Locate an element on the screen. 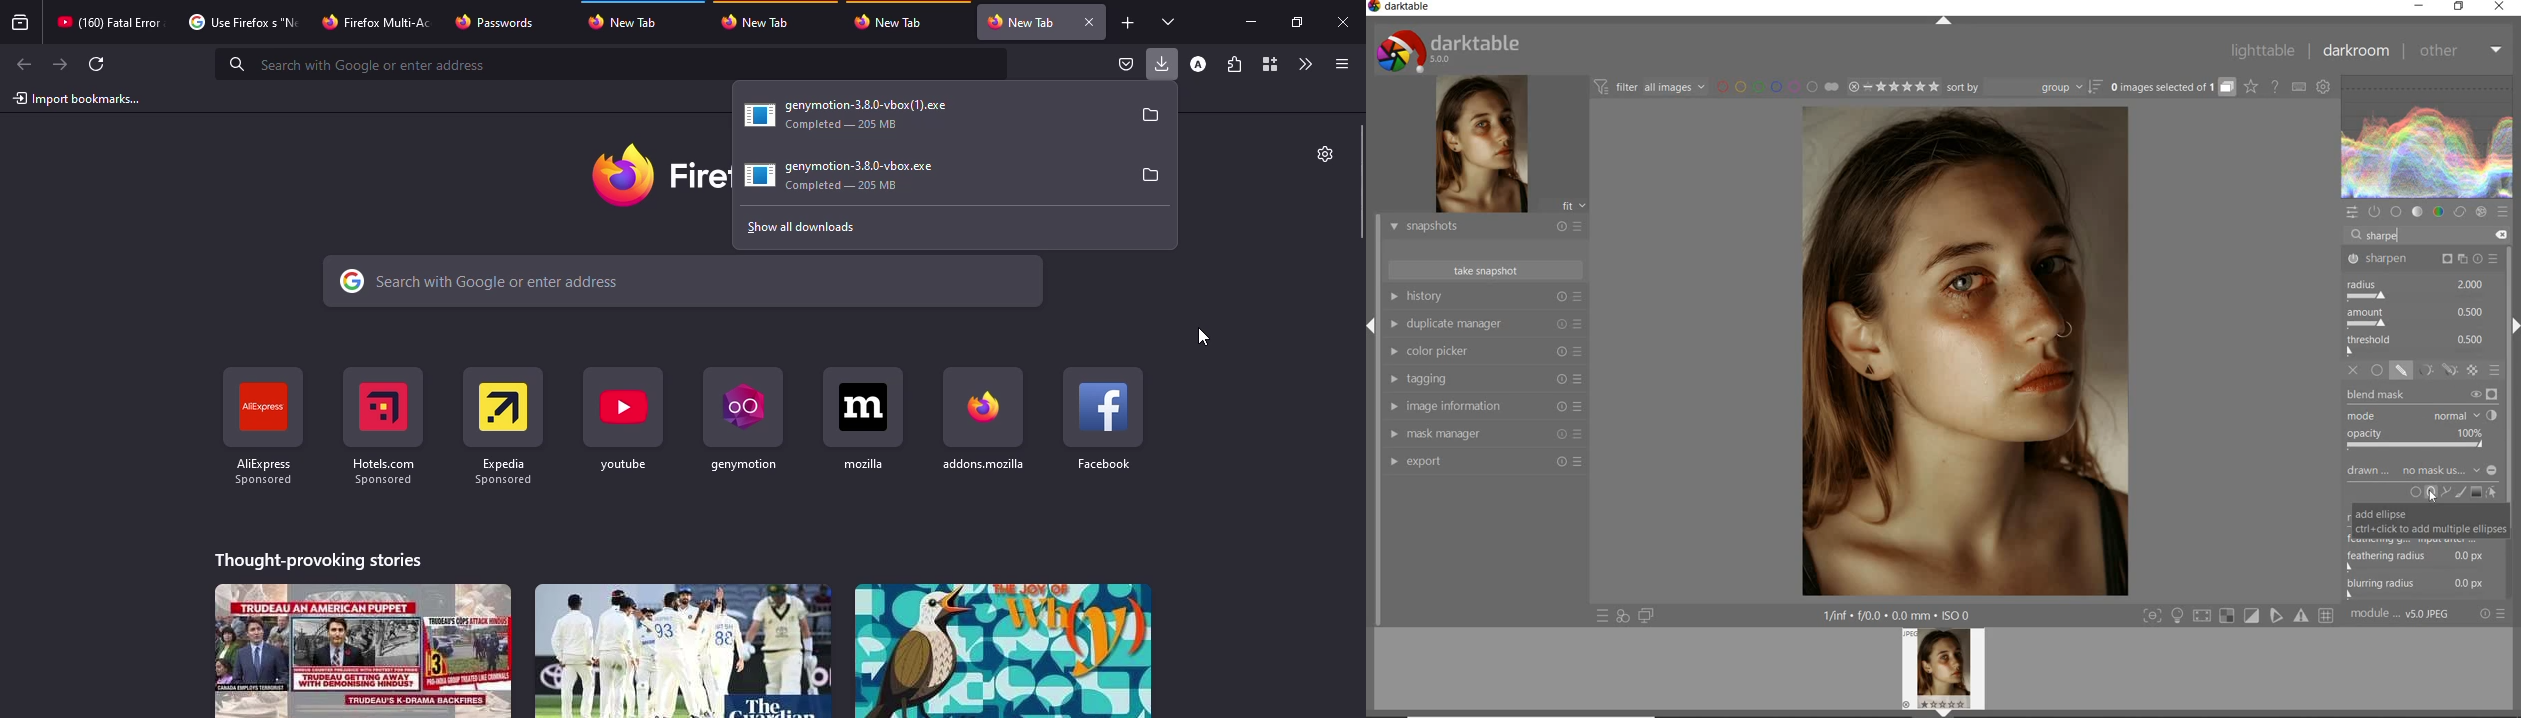  shortcut is located at coordinates (742, 418).